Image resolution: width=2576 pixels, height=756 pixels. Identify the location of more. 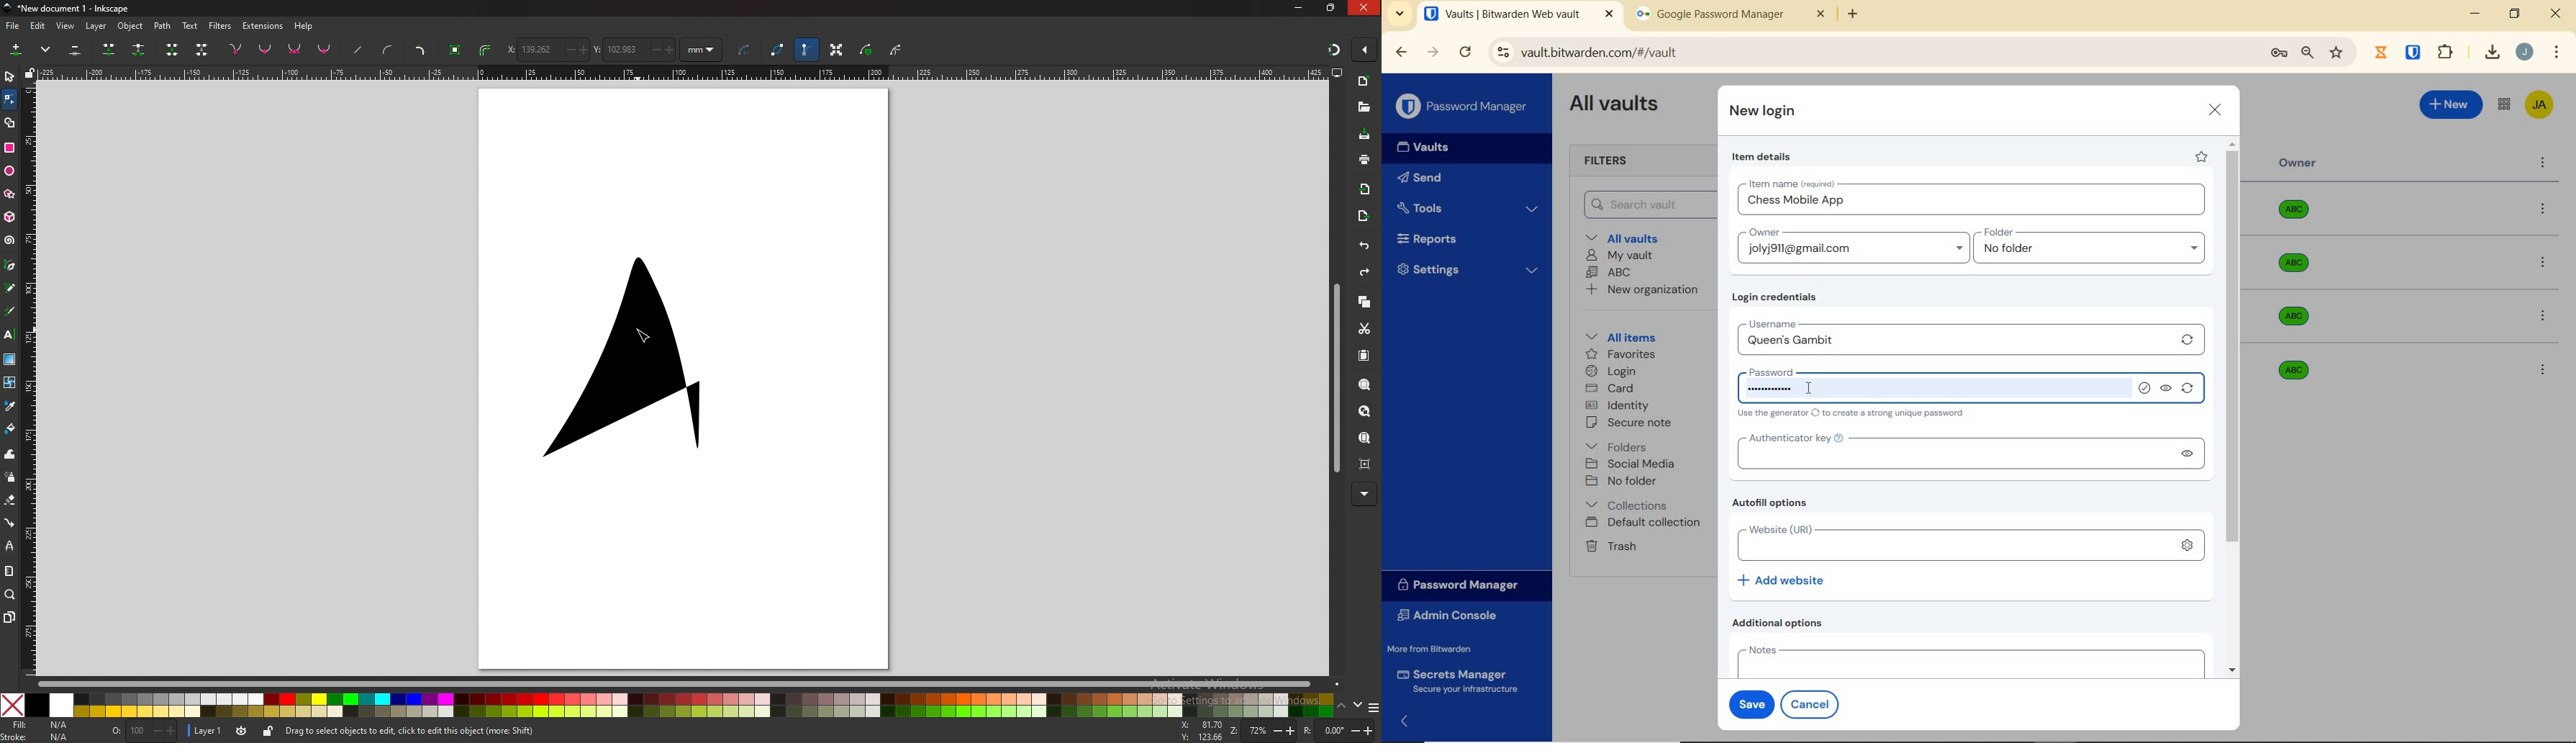
(1364, 493).